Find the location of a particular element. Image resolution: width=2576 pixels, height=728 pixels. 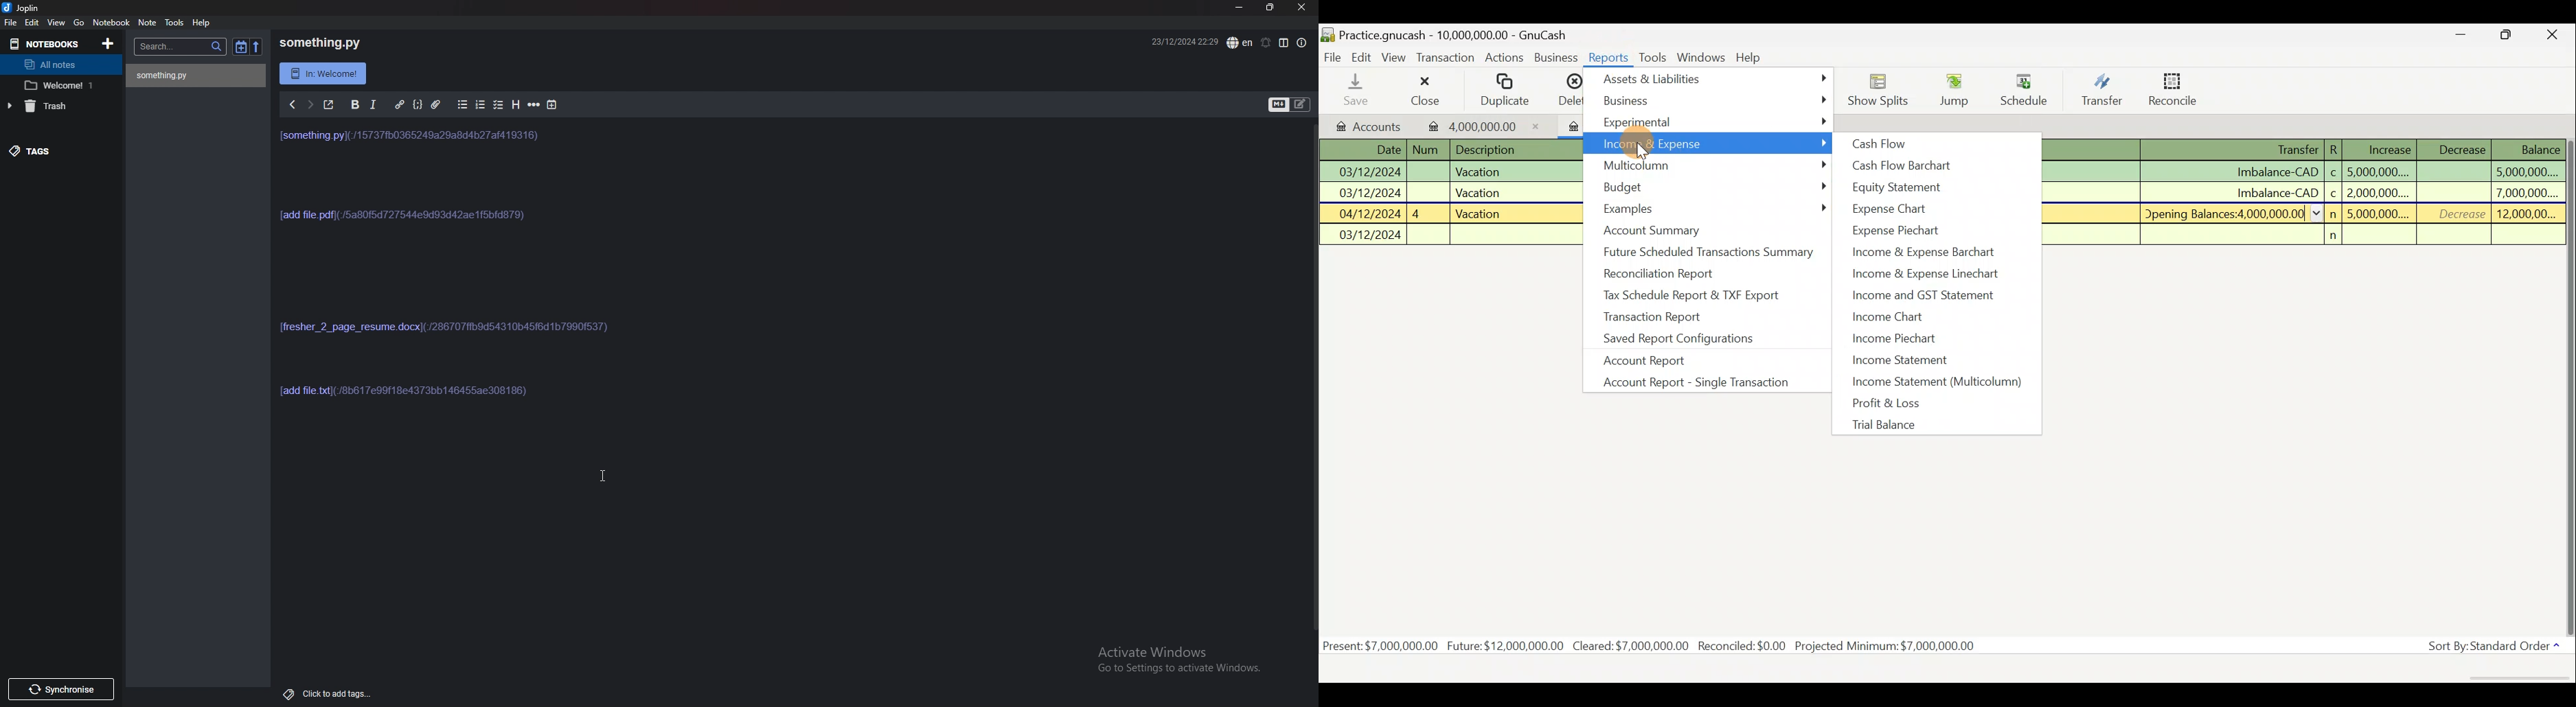

Income & expense linechart is located at coordinates (1941, 272).